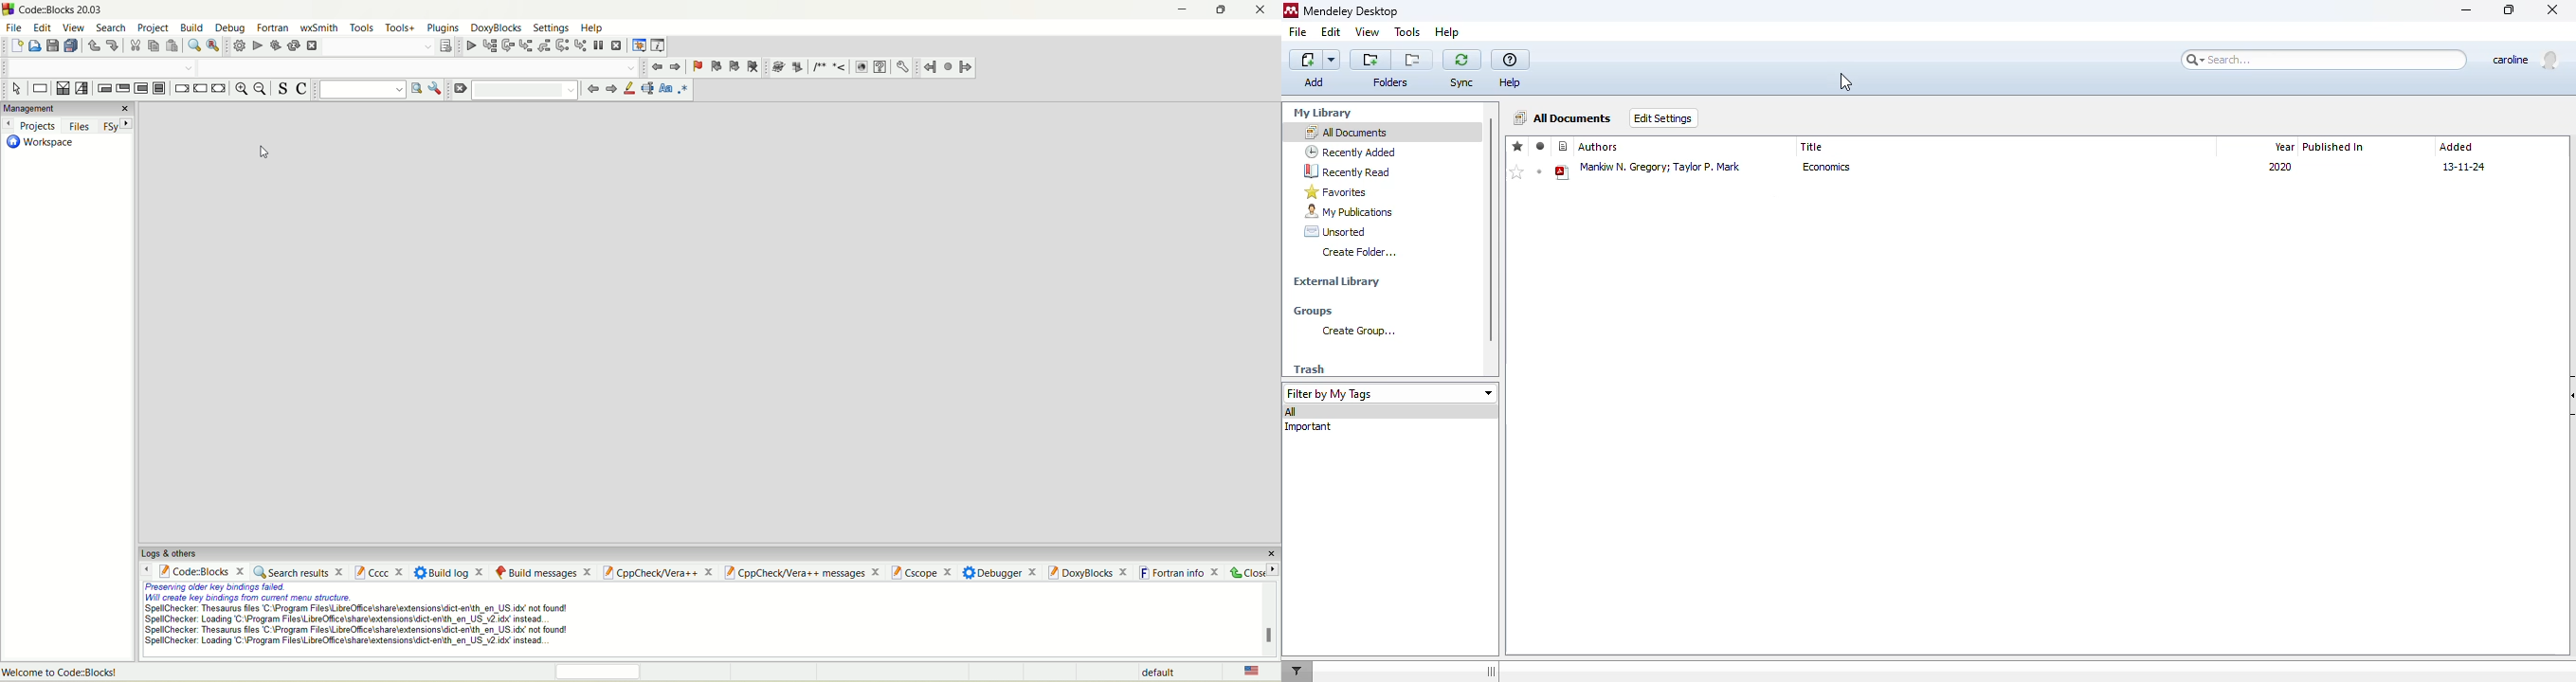  What do you see at coordinates (1346, 170) in the screenshot?
I see `recently read` at bounding box center [1346, 170].